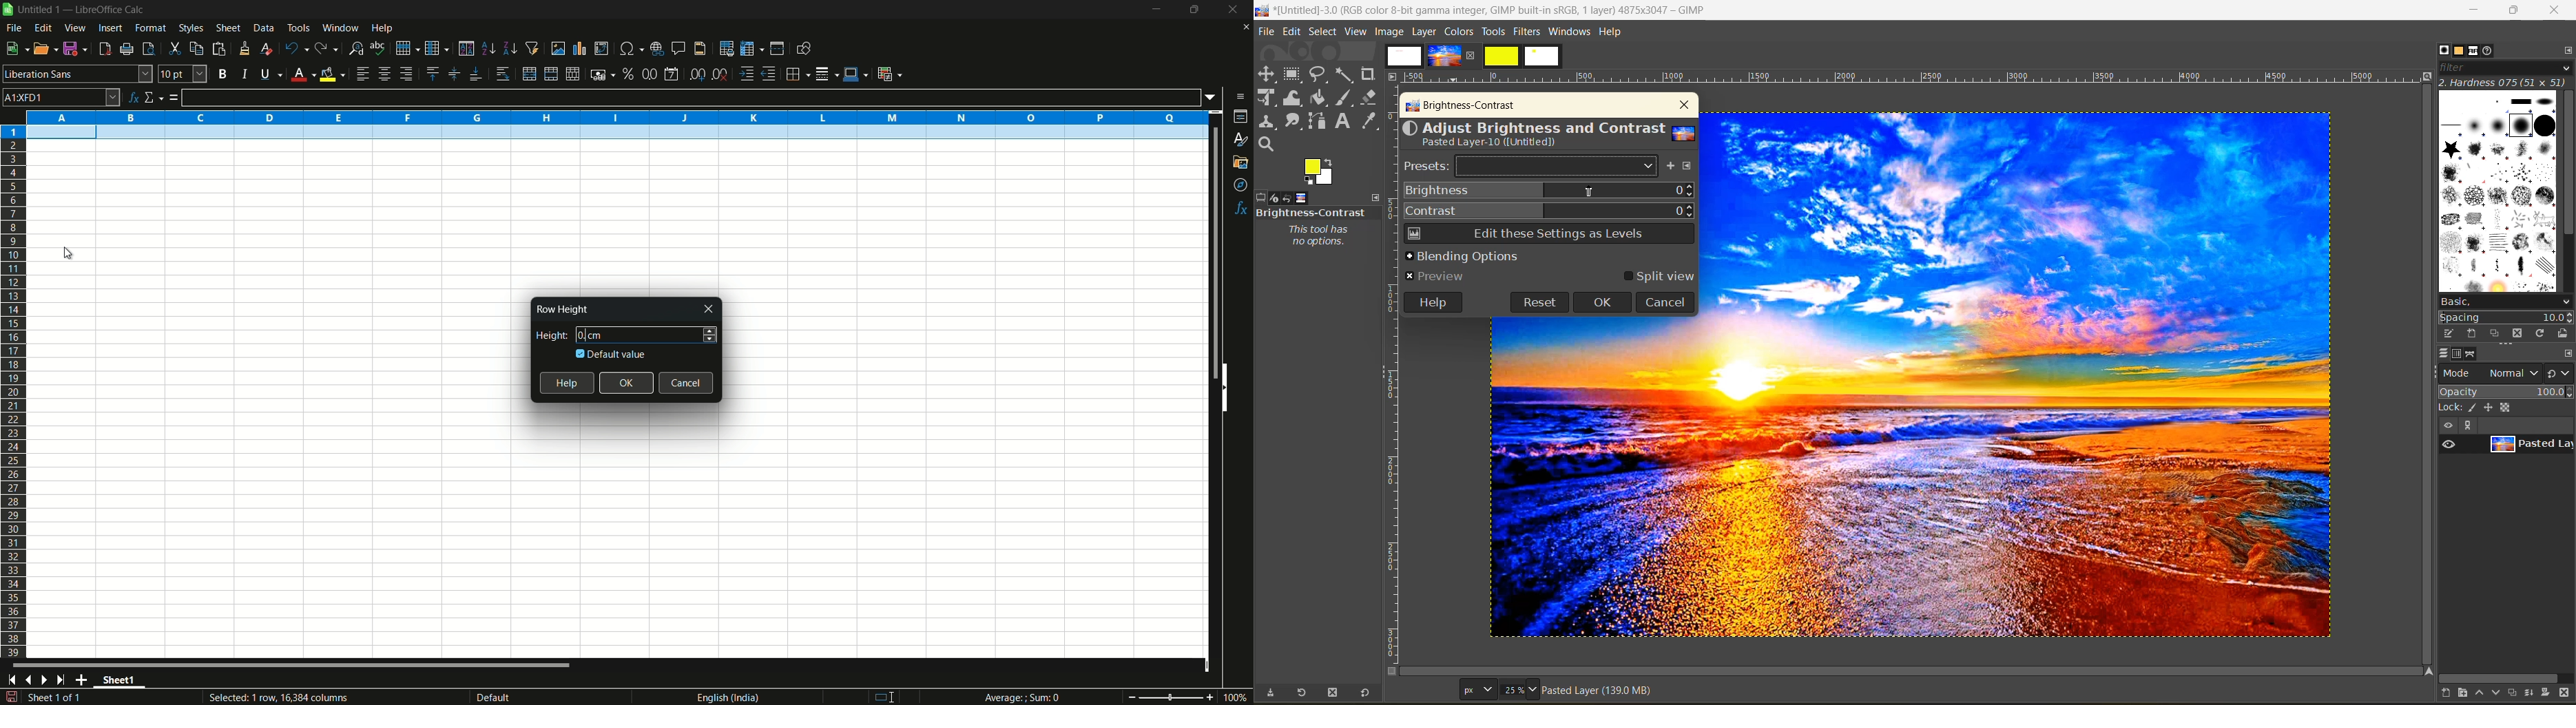 This screenshot has width=2576, height=728. What do you see at coordinates (2564, 334) in the screenshot?
I see `open brush as image` at bounding box center [2564, 334].